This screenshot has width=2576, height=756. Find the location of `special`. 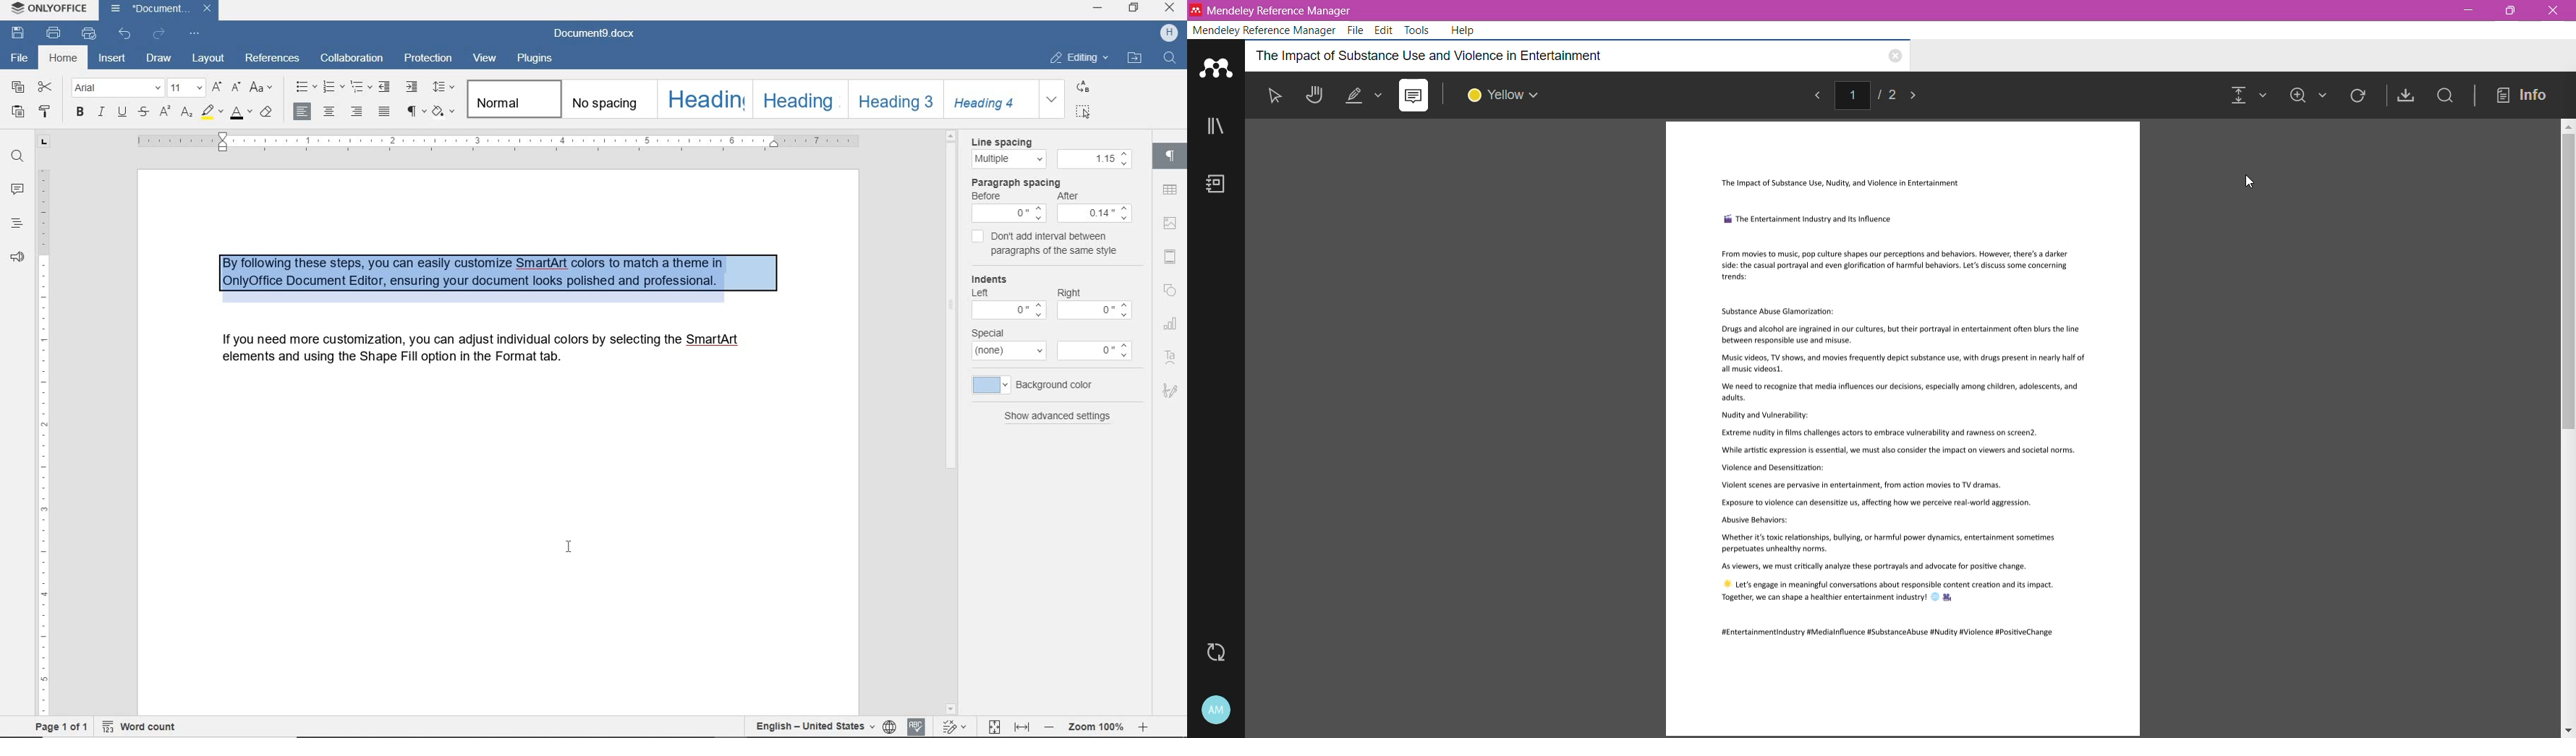

special is located at coordinates (994, 333).